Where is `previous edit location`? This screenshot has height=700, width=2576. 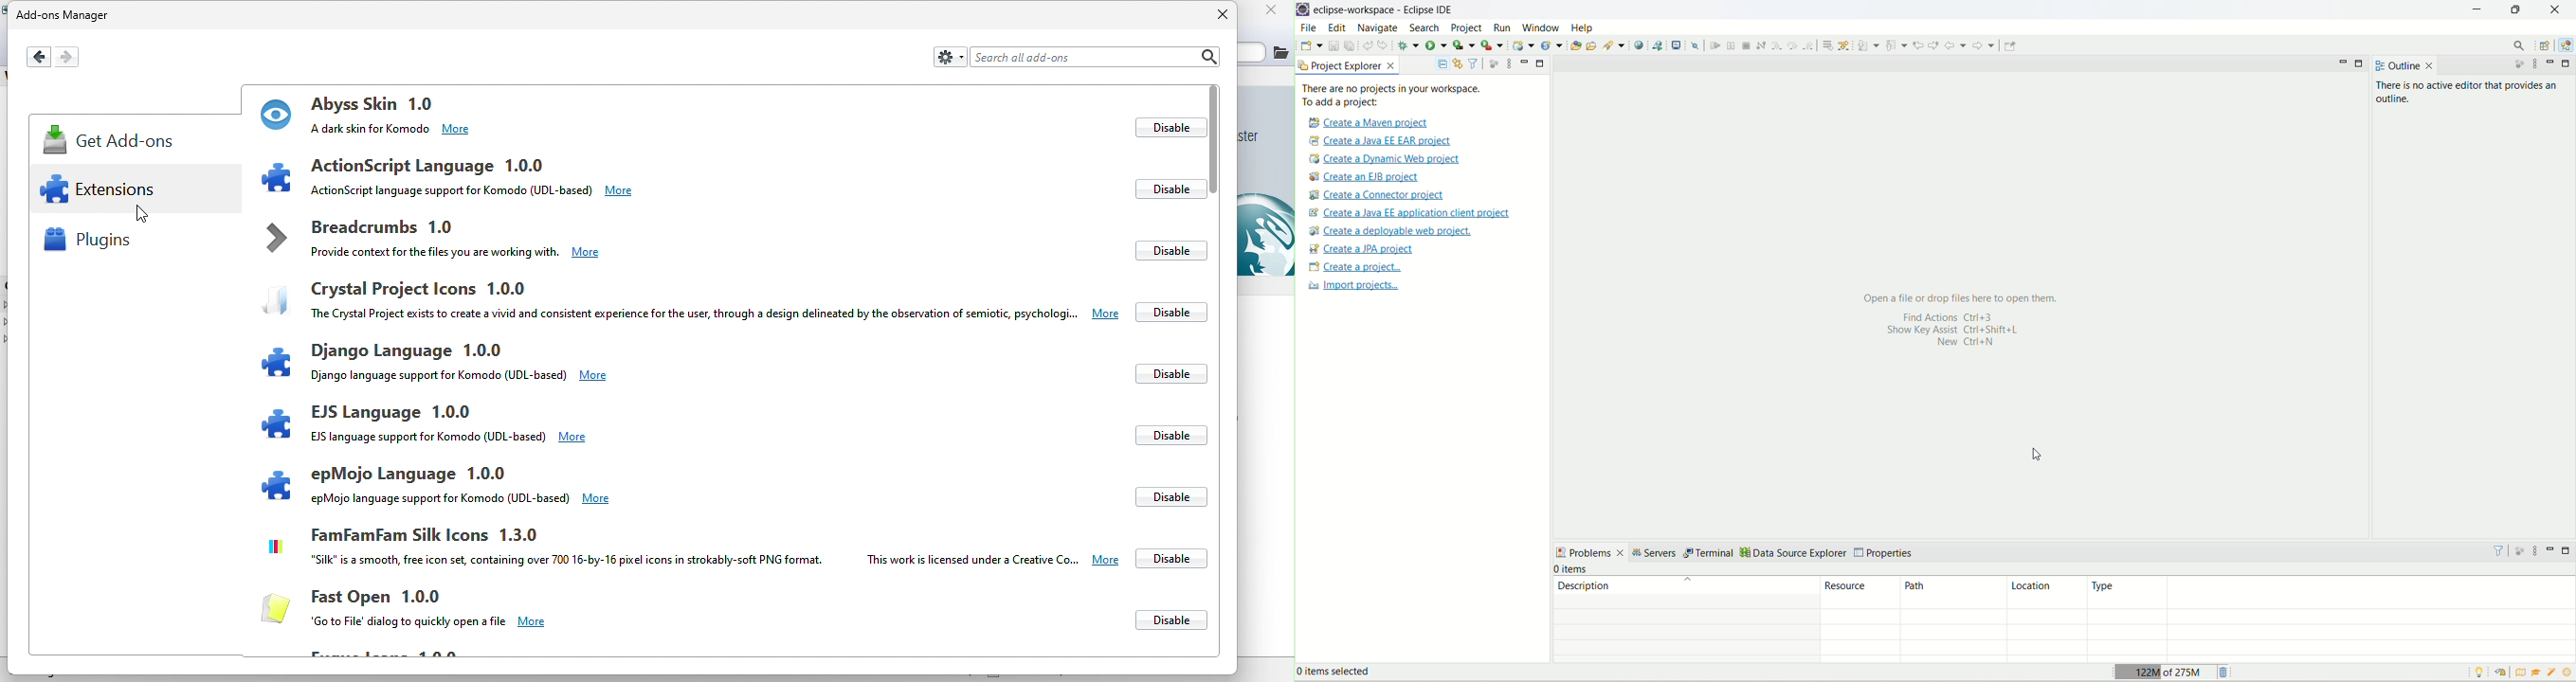
previous edit location is located at coordinates (1918, 45).